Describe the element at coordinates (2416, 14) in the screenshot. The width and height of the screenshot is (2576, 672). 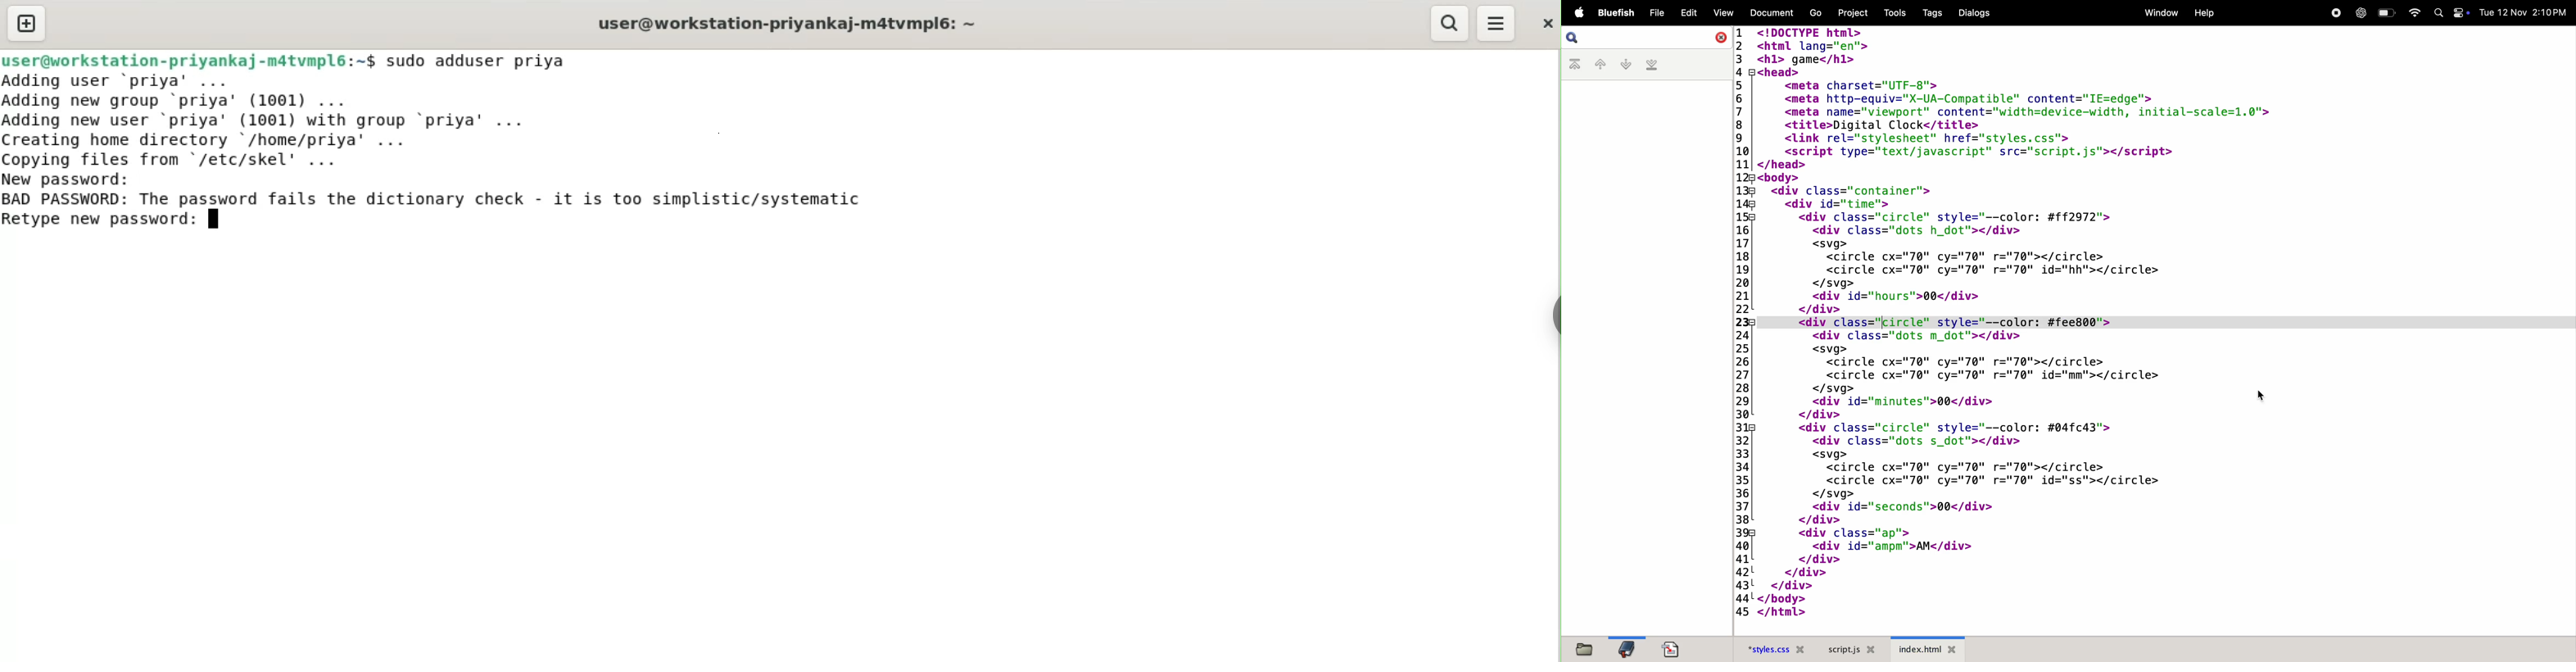
I see `wifi` at that location.